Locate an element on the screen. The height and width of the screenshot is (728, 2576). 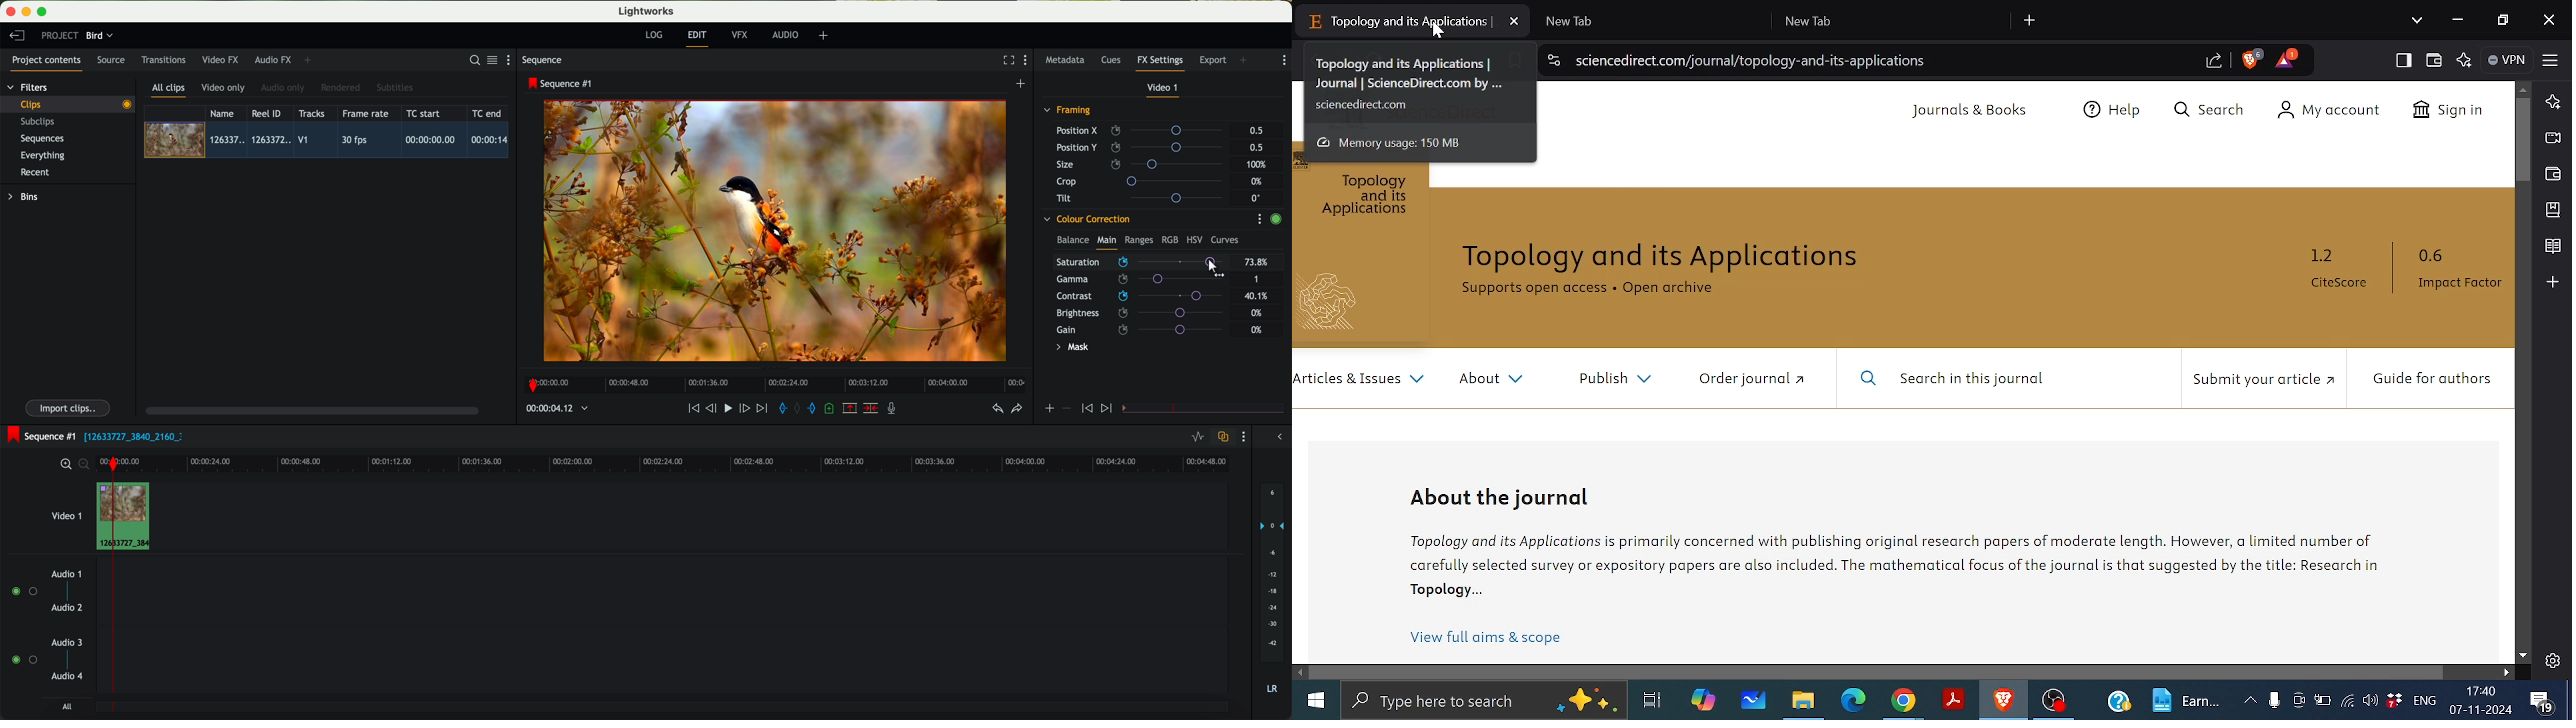
0% is located at coordinates (1258, 182).